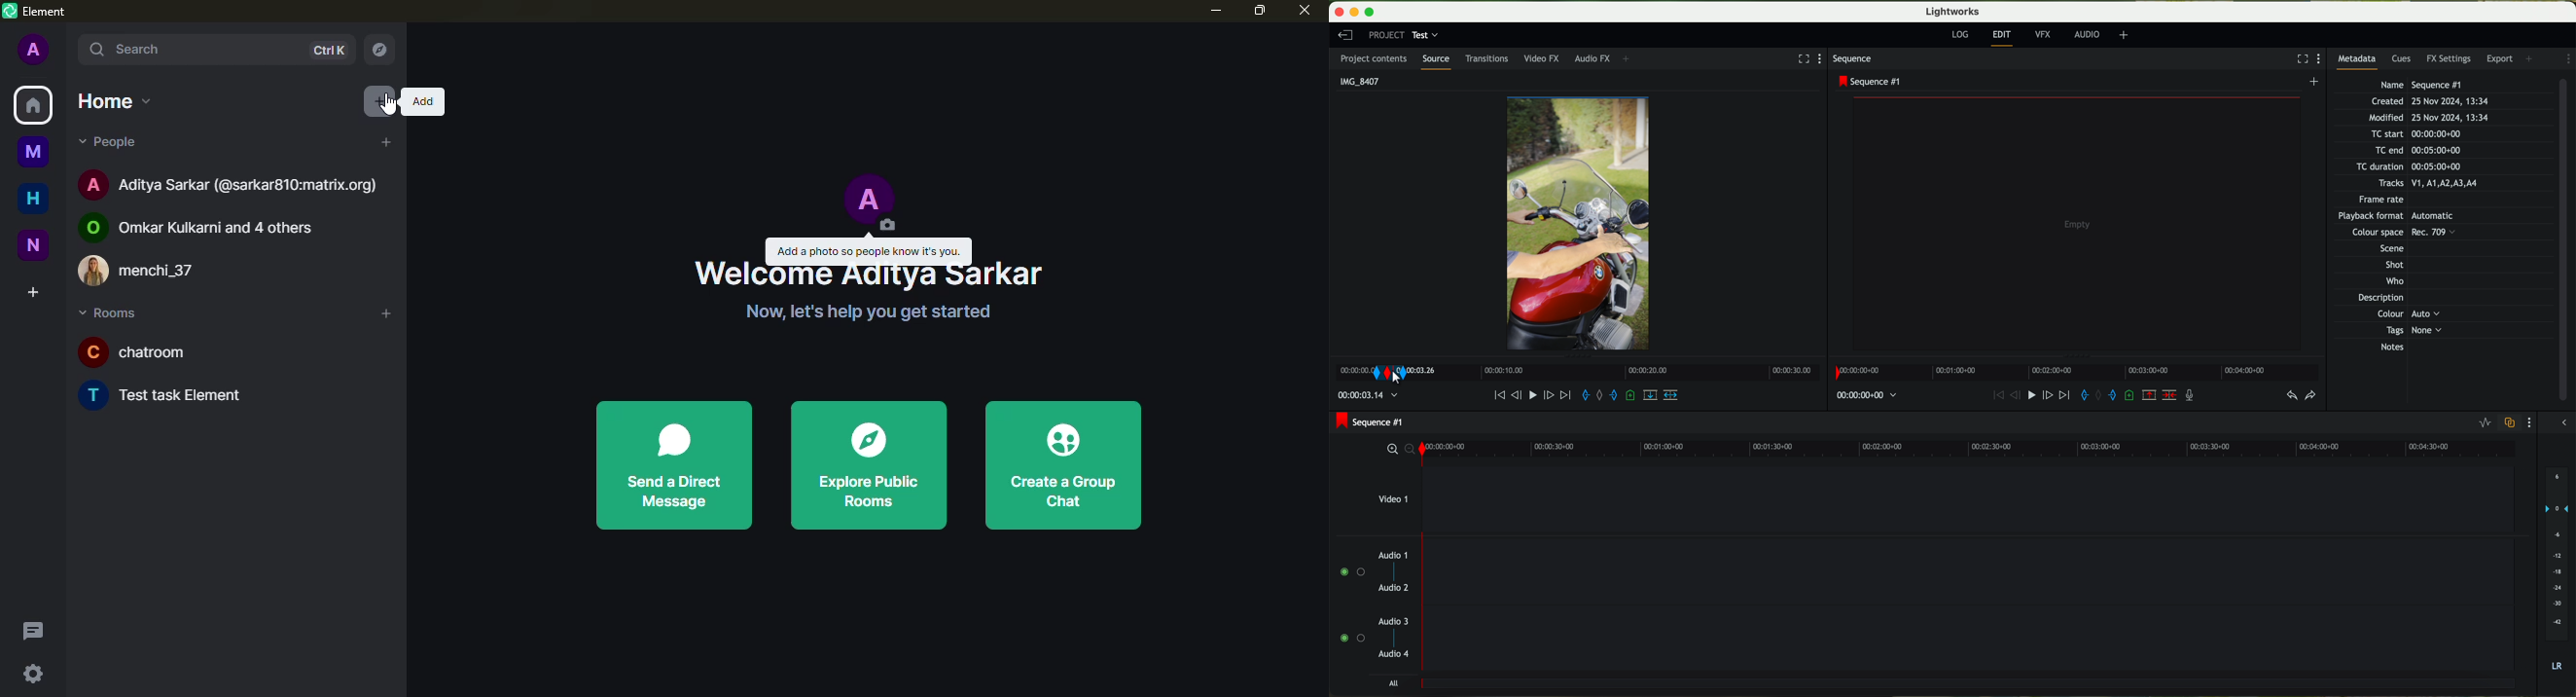  What do you see at coordinates (2132, 396) in the screenshot?
I see `add a cue at the current position` at bounding box center [2132, 396].